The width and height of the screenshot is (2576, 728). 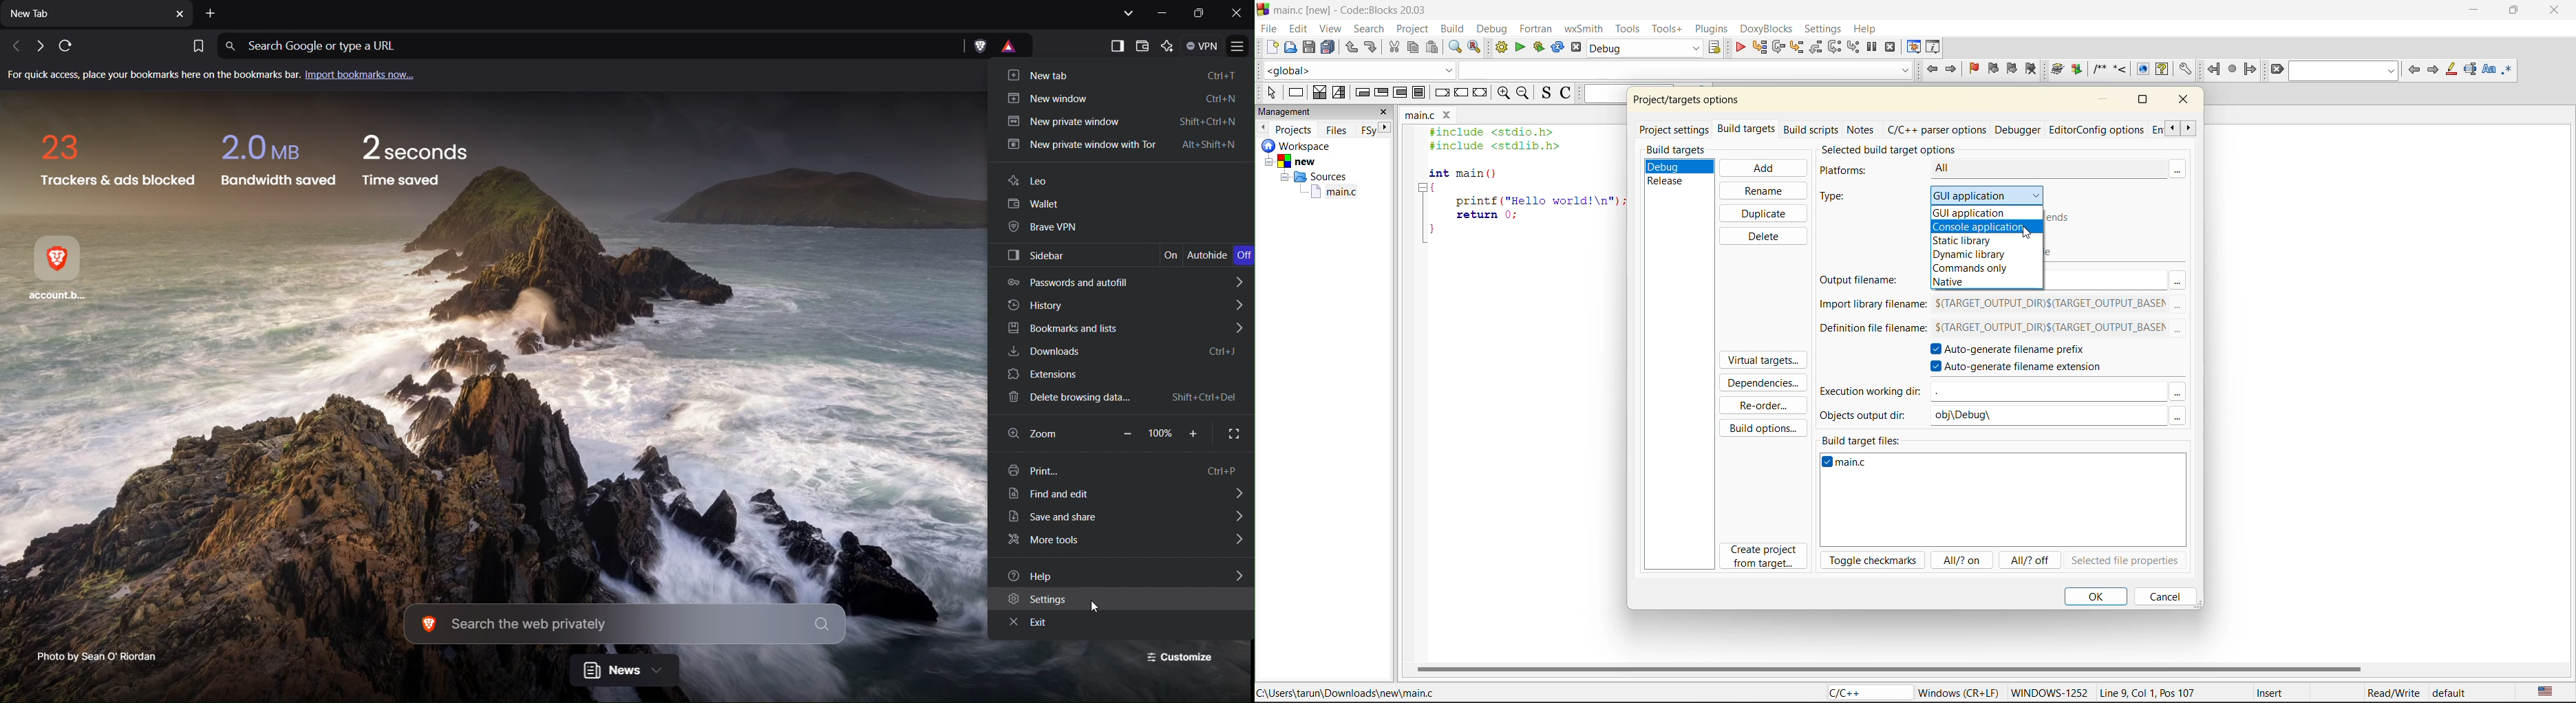 What do you see at coordinates (1123, 520) in the screenshot?
I see `Save and share` at bounding box center [1123, 520].